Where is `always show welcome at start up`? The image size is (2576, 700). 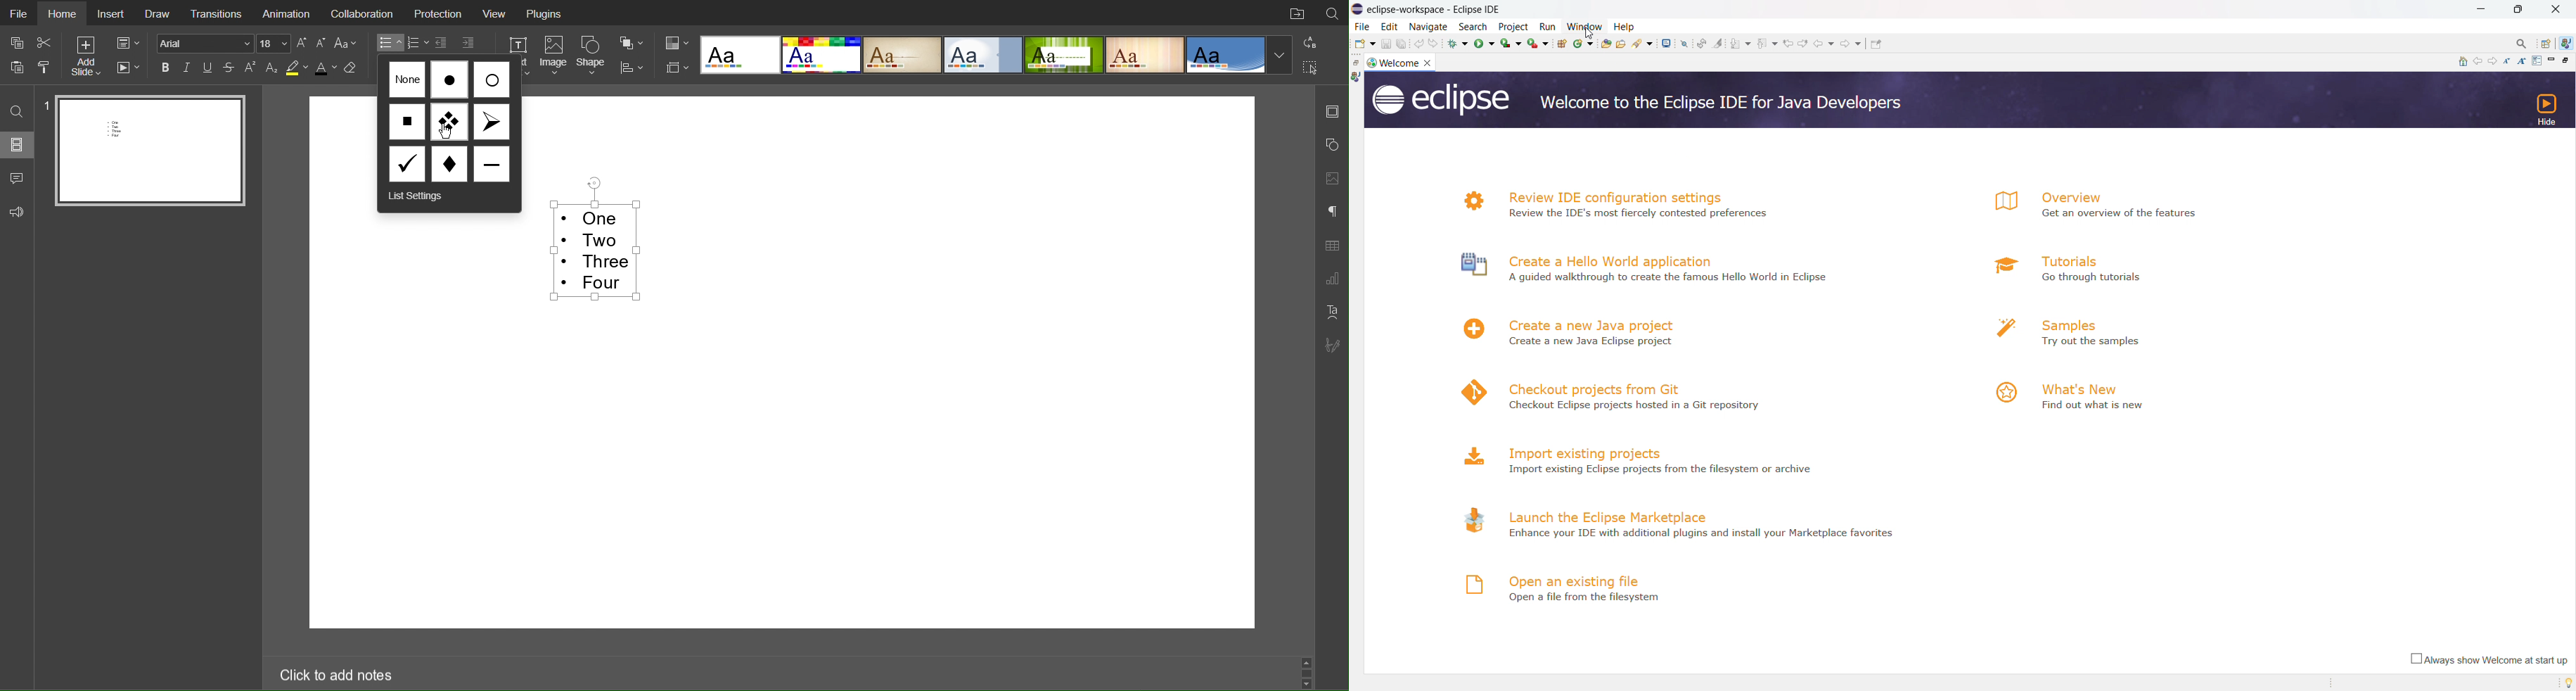
always show welcome at start up is located at coordinates (2487, 660).